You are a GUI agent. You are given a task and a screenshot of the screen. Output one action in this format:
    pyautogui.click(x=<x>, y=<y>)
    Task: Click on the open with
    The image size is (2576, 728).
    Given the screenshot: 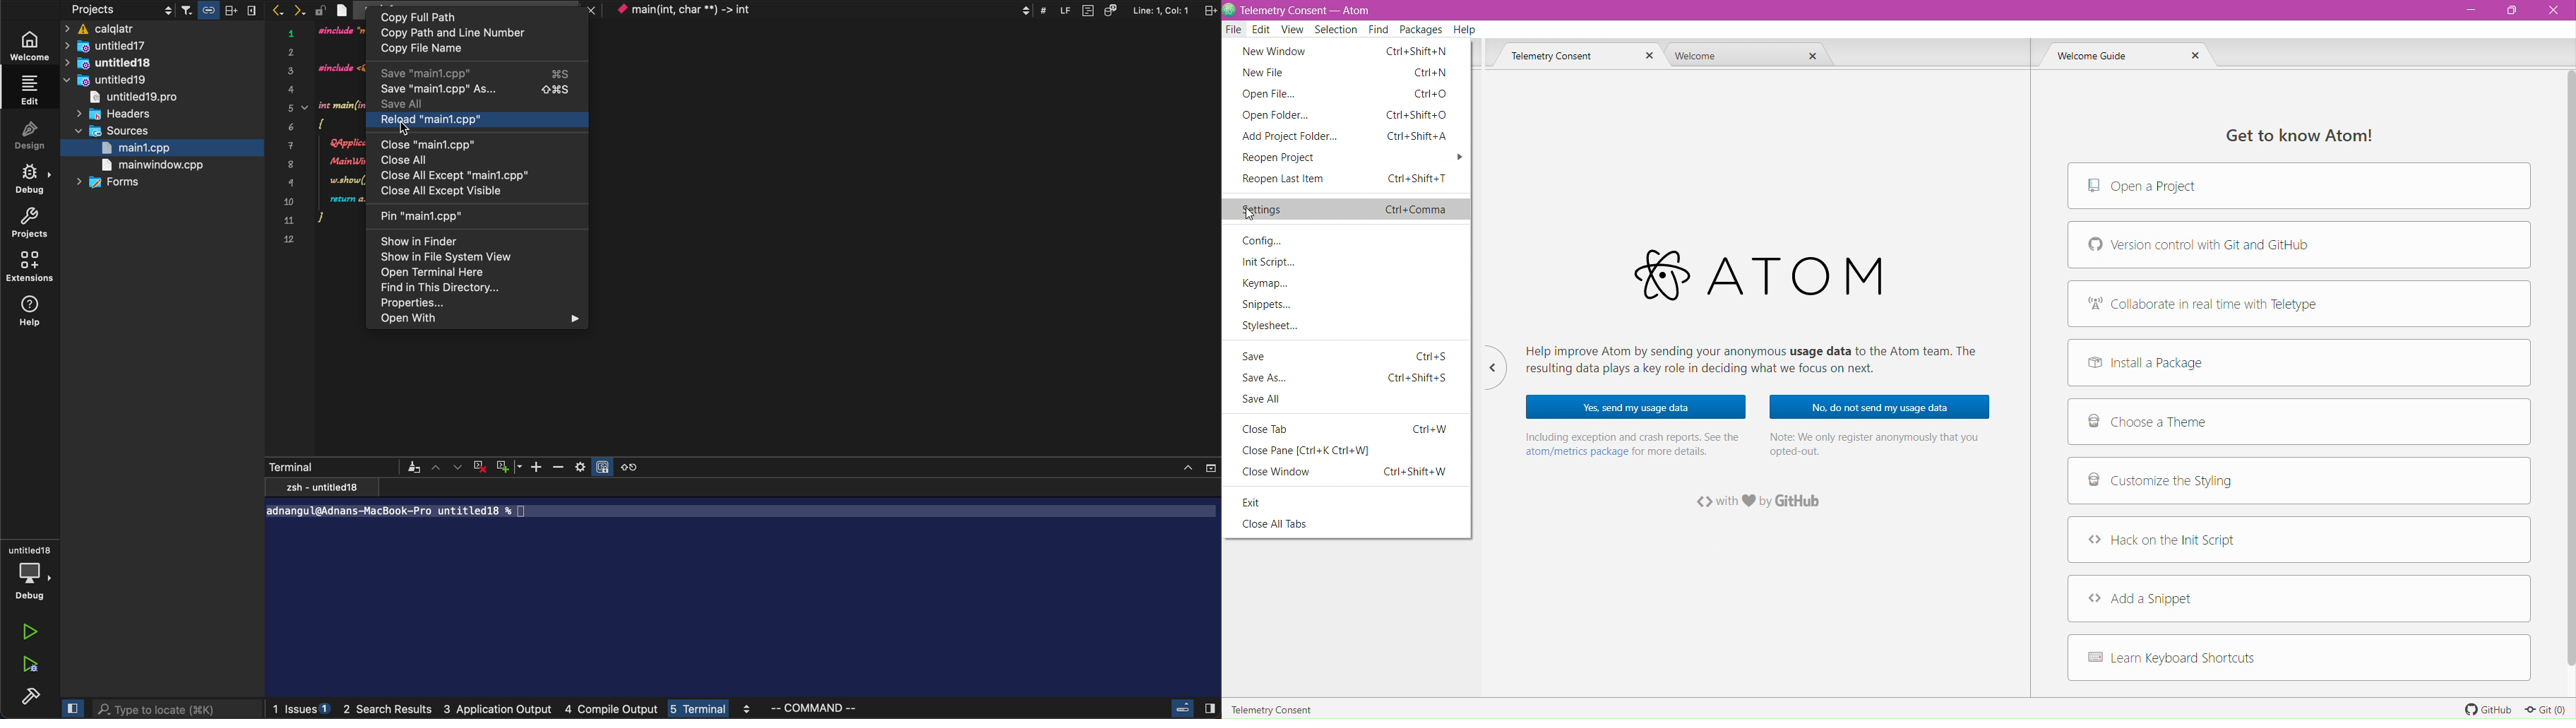 What is the action you would take?
    pyautogui.click(x=479, y=319)
    